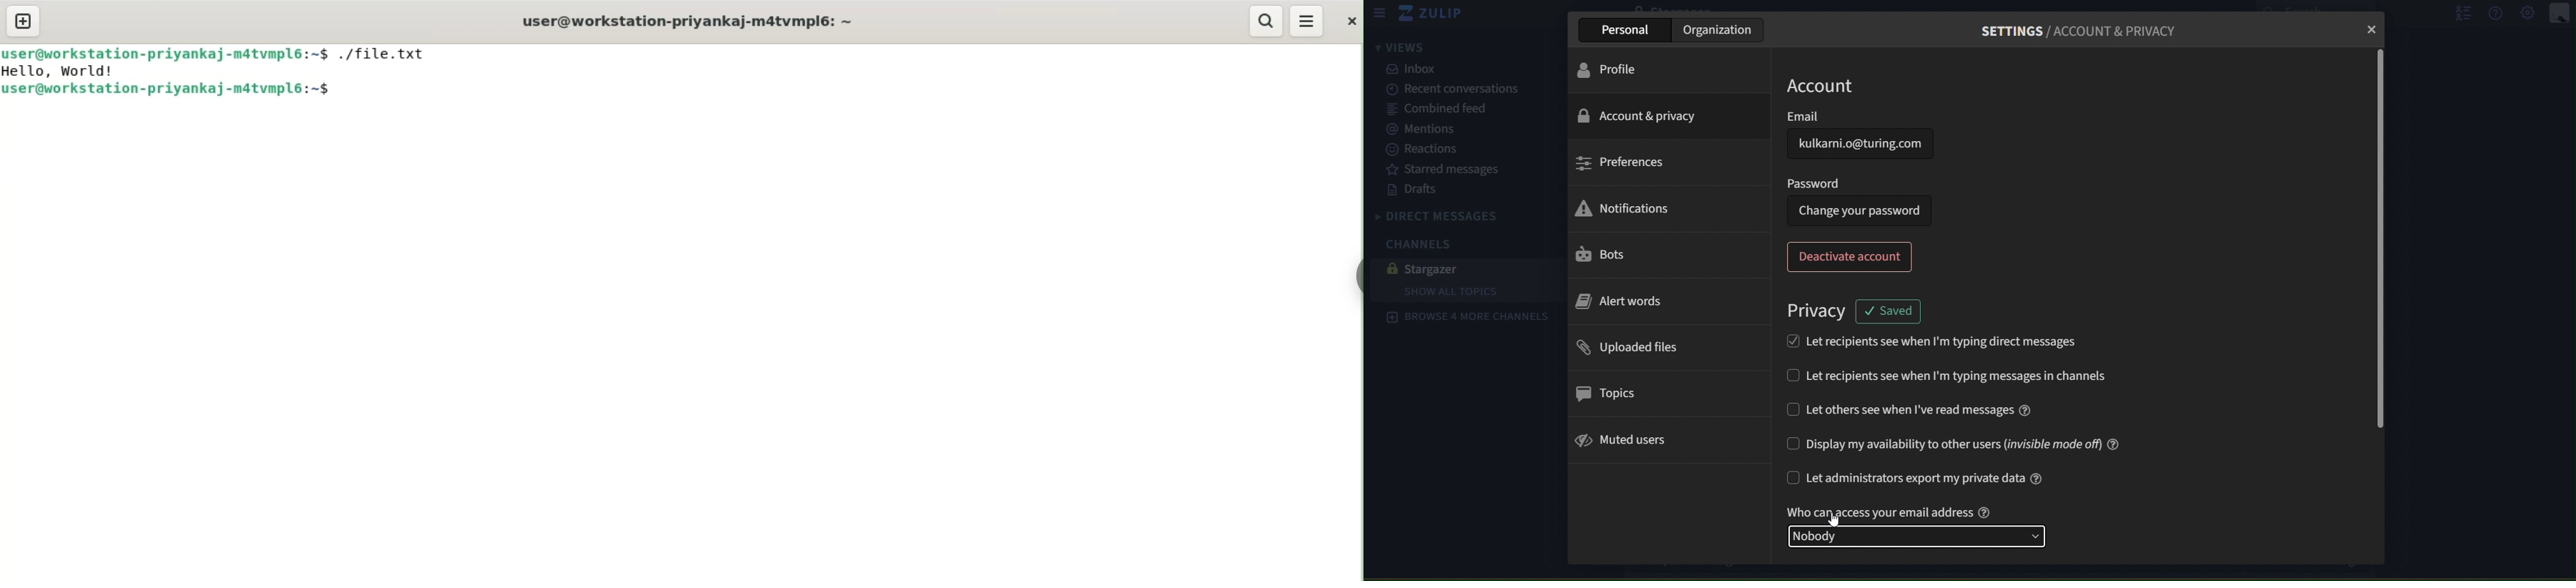 This screenshot has width=2576, height=588. I want to click on cursor, so click(1837, 518).